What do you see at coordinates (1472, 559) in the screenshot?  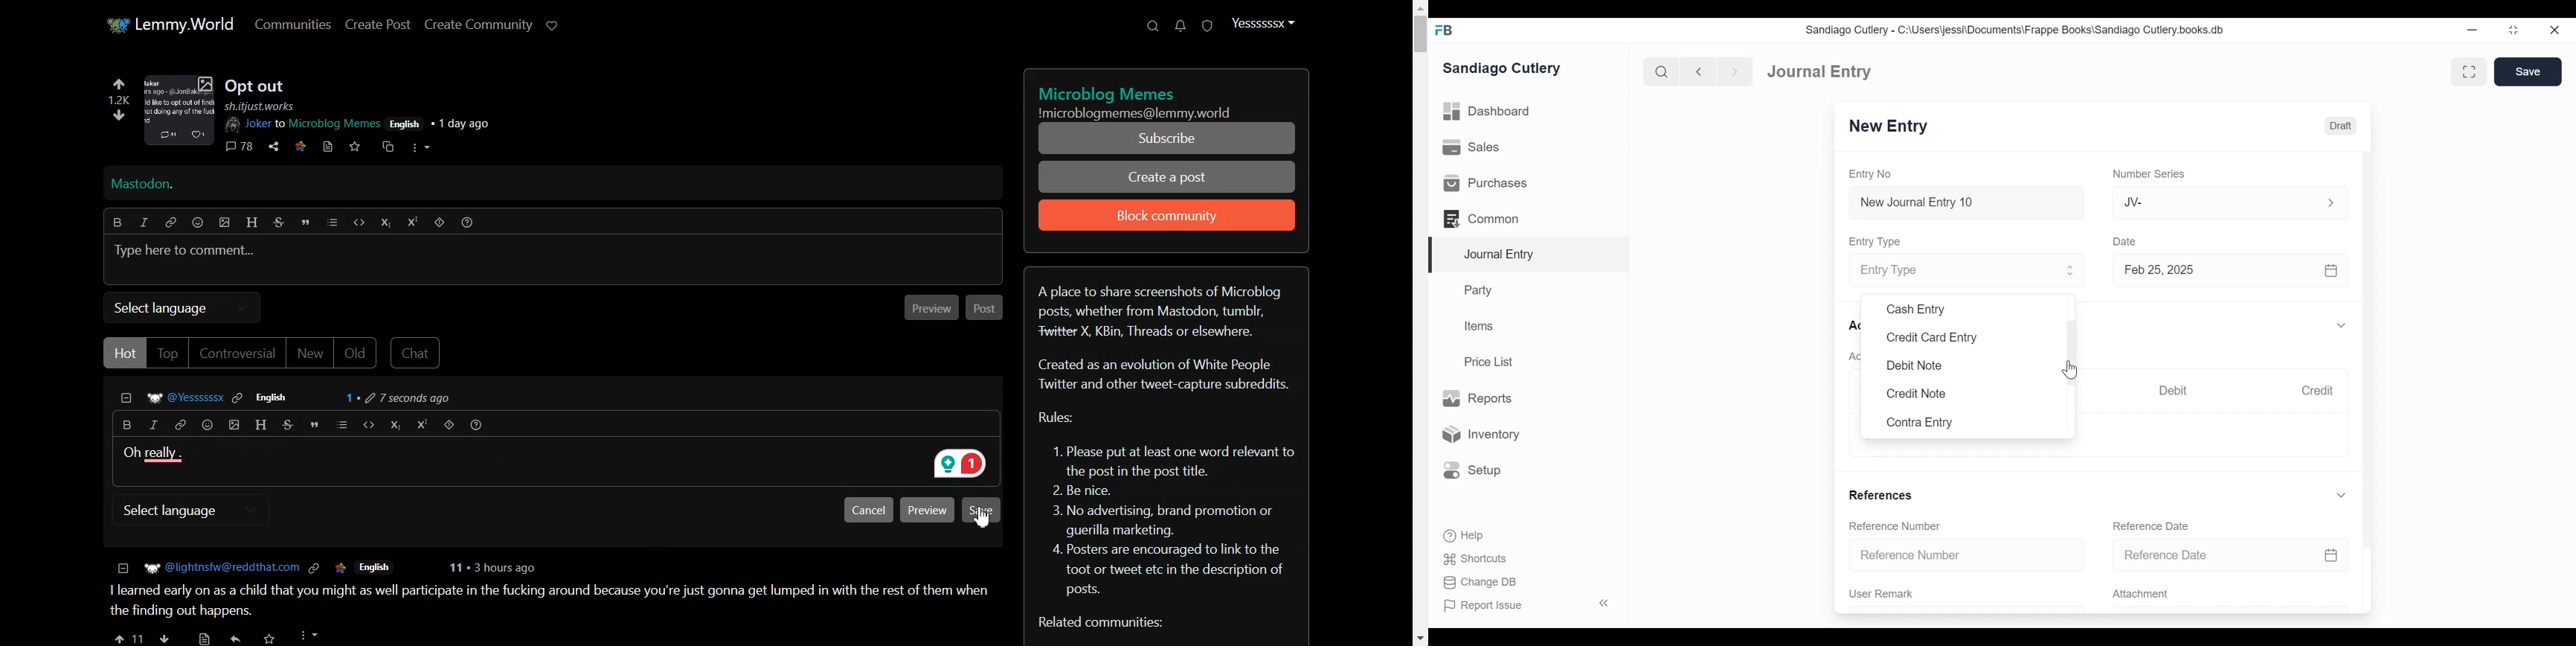 I see `Shortcuts` at bounding box center [1472, 559].